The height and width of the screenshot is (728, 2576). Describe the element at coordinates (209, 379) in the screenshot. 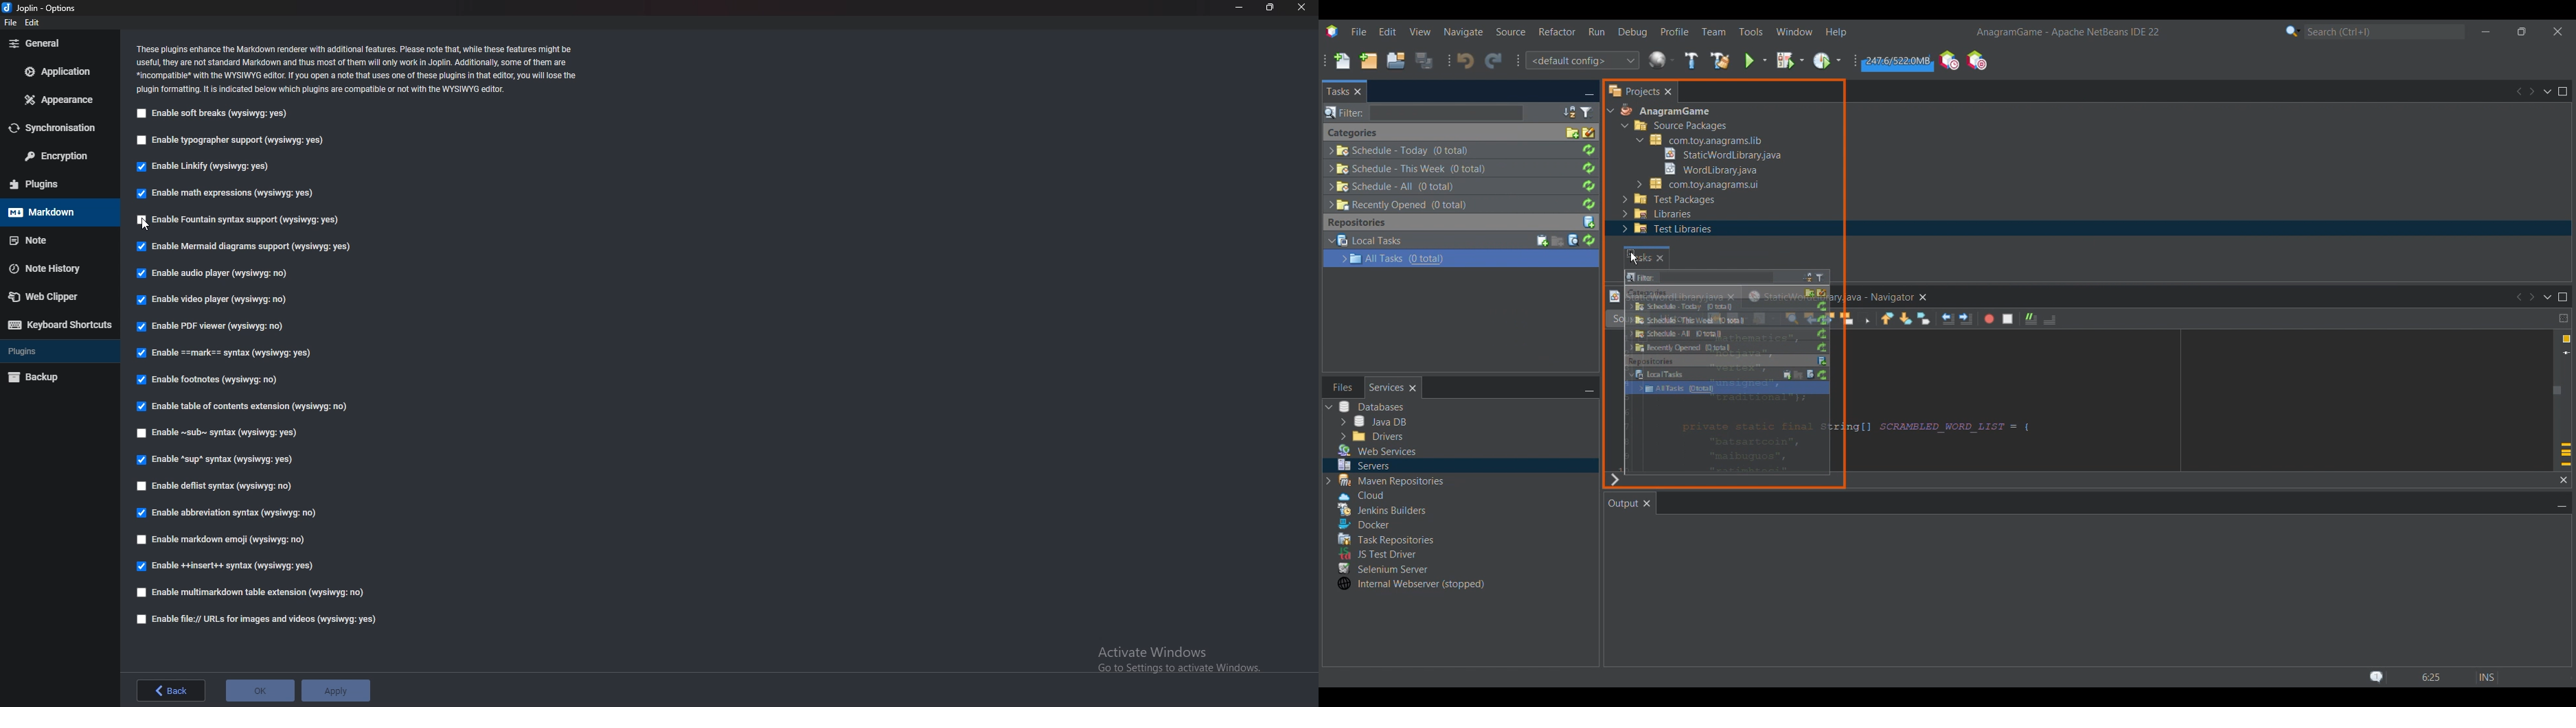

I see `Enable footnotes` at that location.